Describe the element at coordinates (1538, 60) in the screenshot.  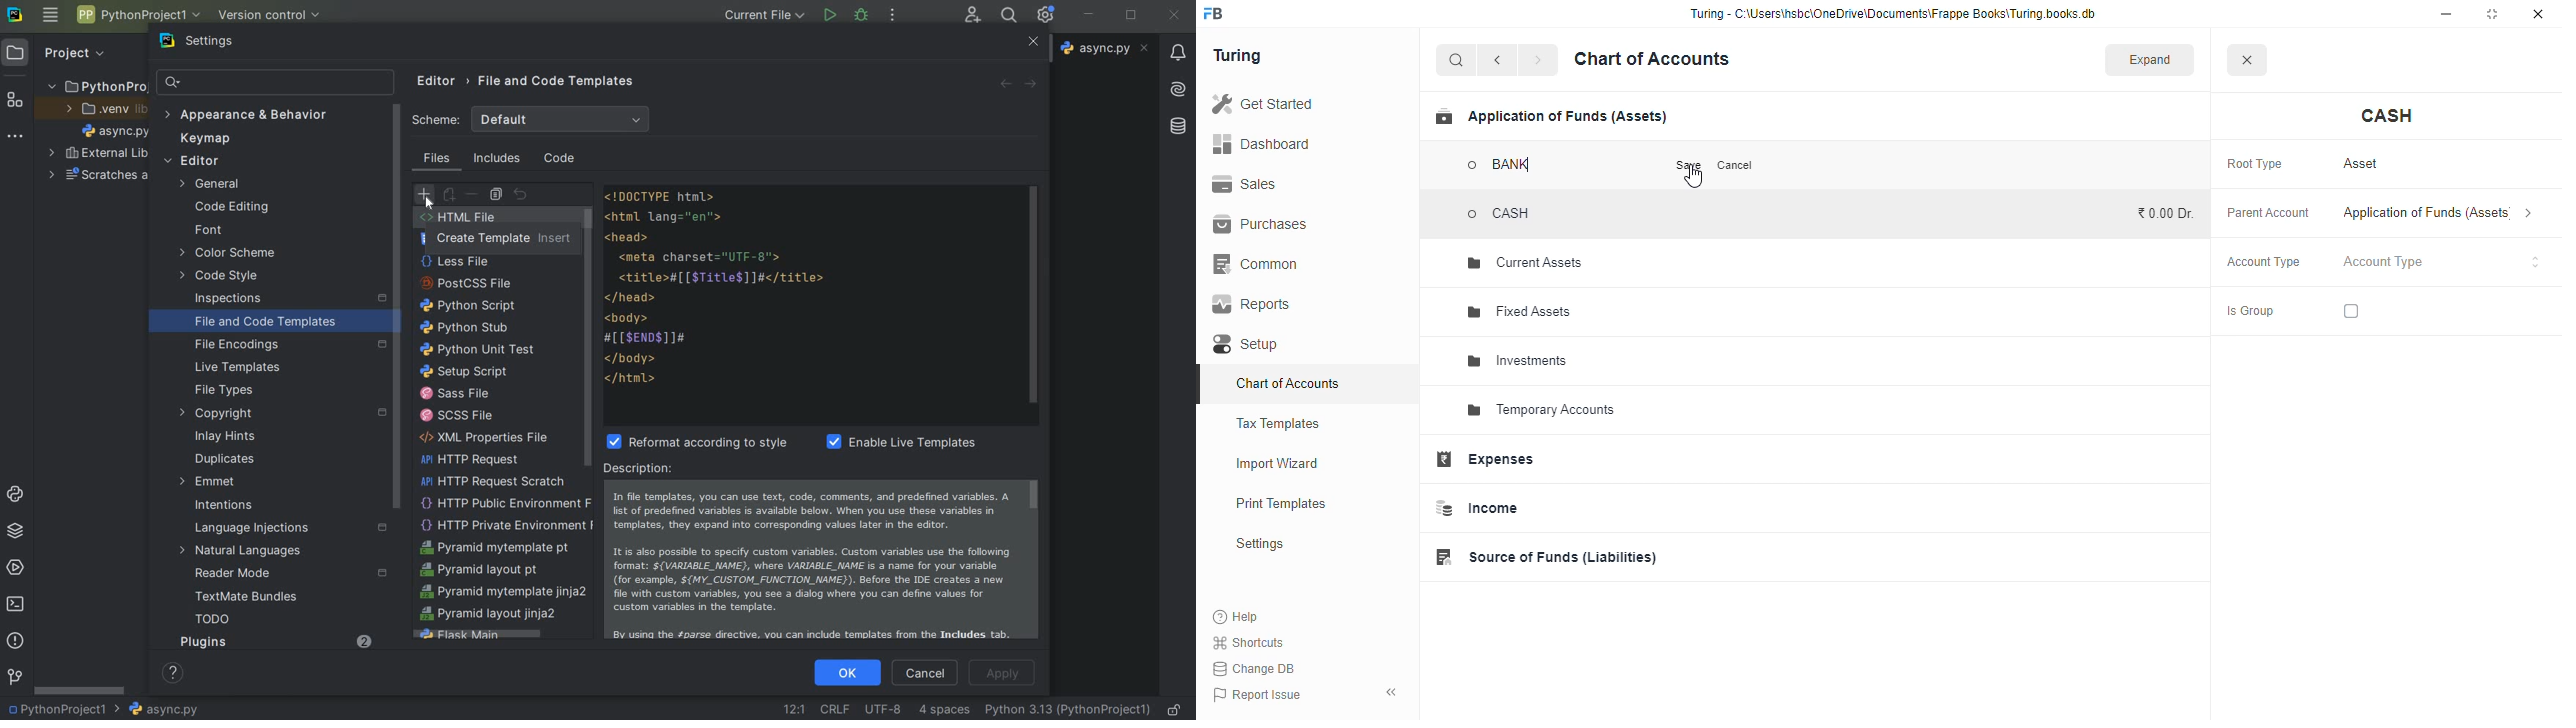
I see `forward` at that location.